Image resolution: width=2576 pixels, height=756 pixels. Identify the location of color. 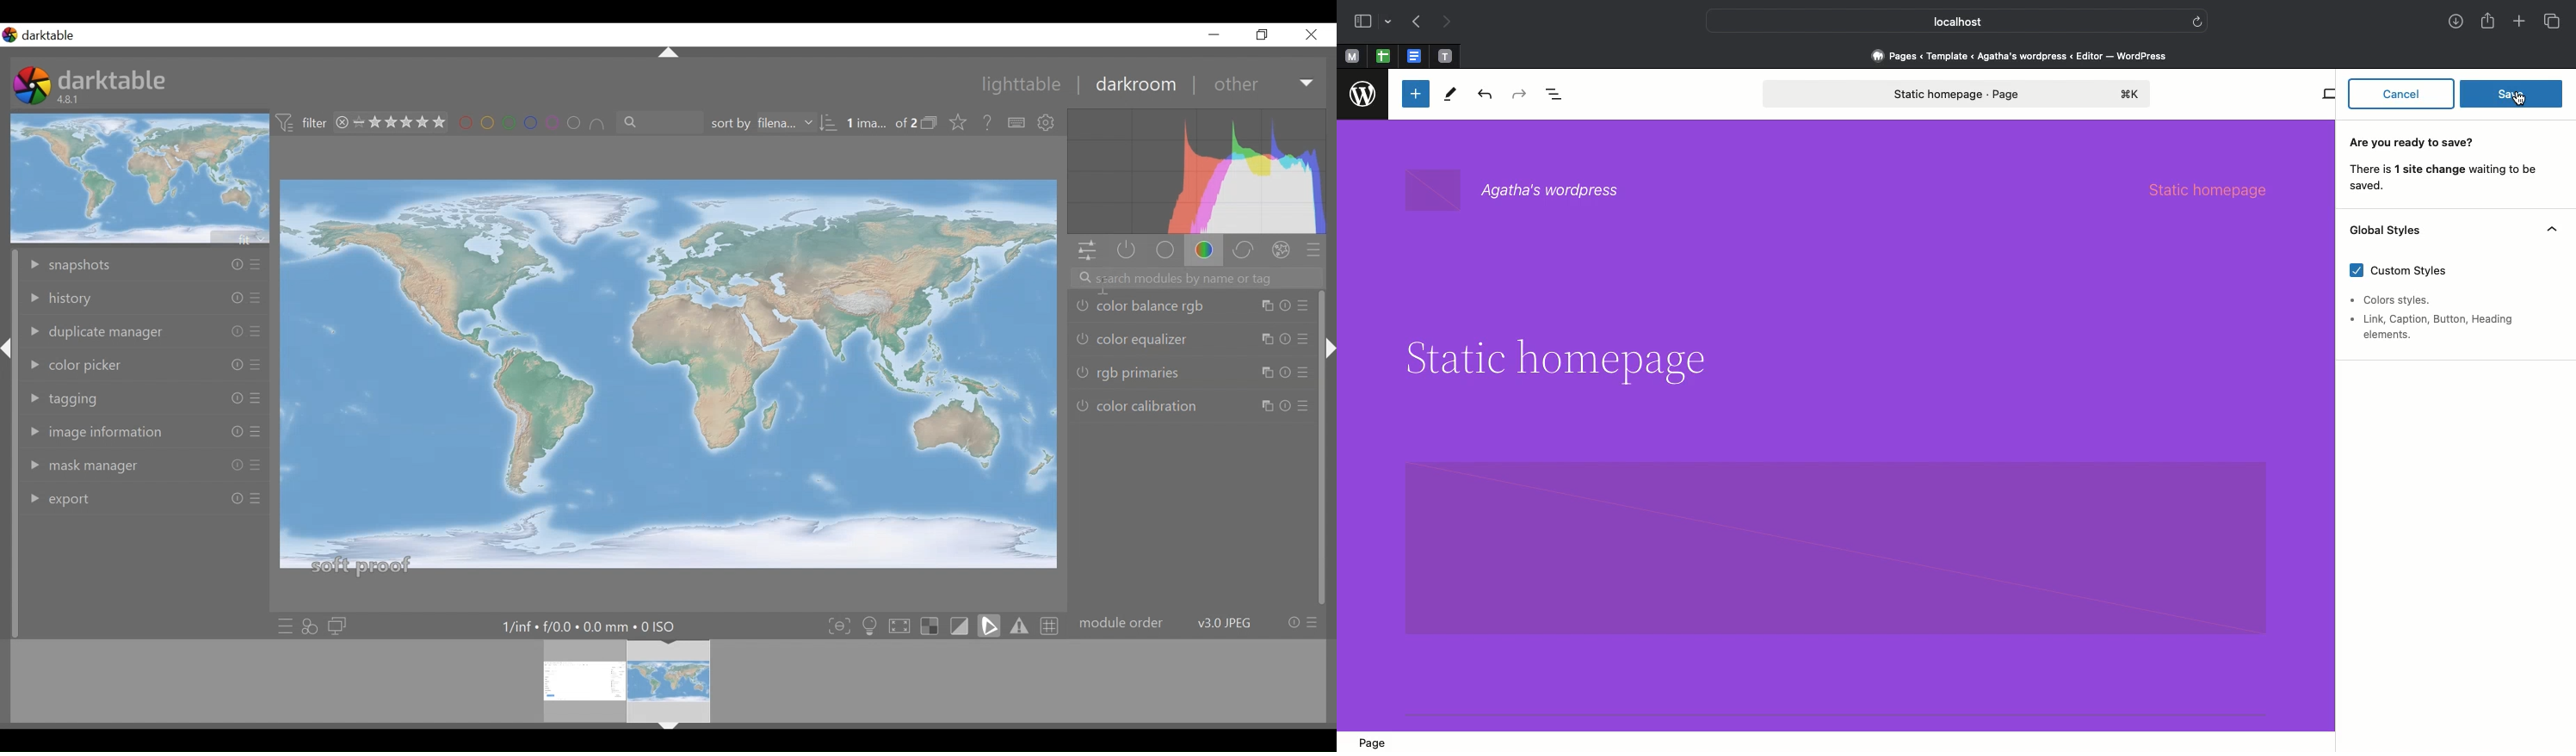
(1209, 251).